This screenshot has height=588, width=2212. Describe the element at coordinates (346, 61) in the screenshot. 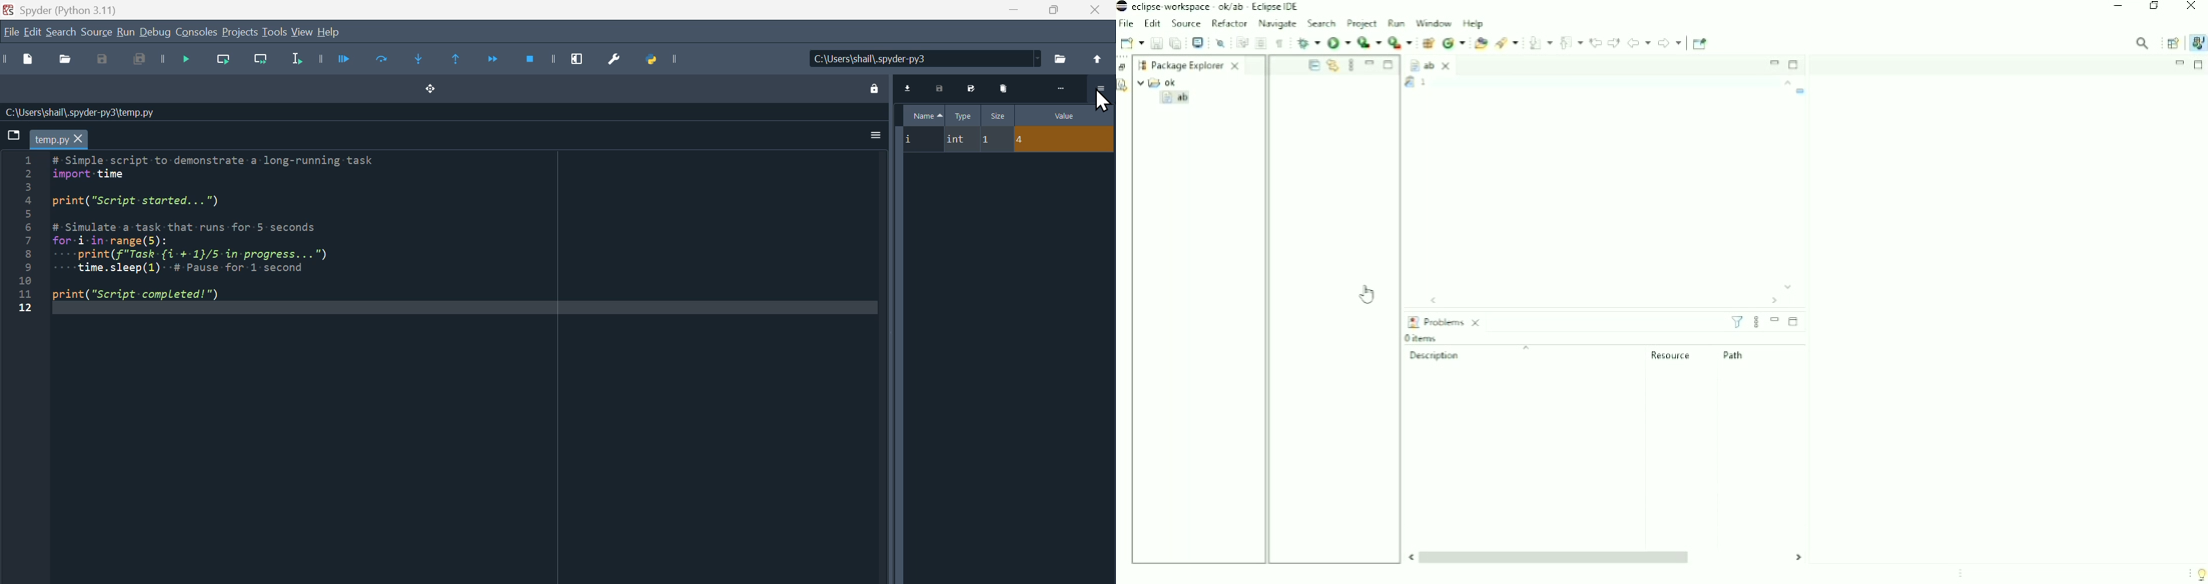

I see `Run files` at that location.